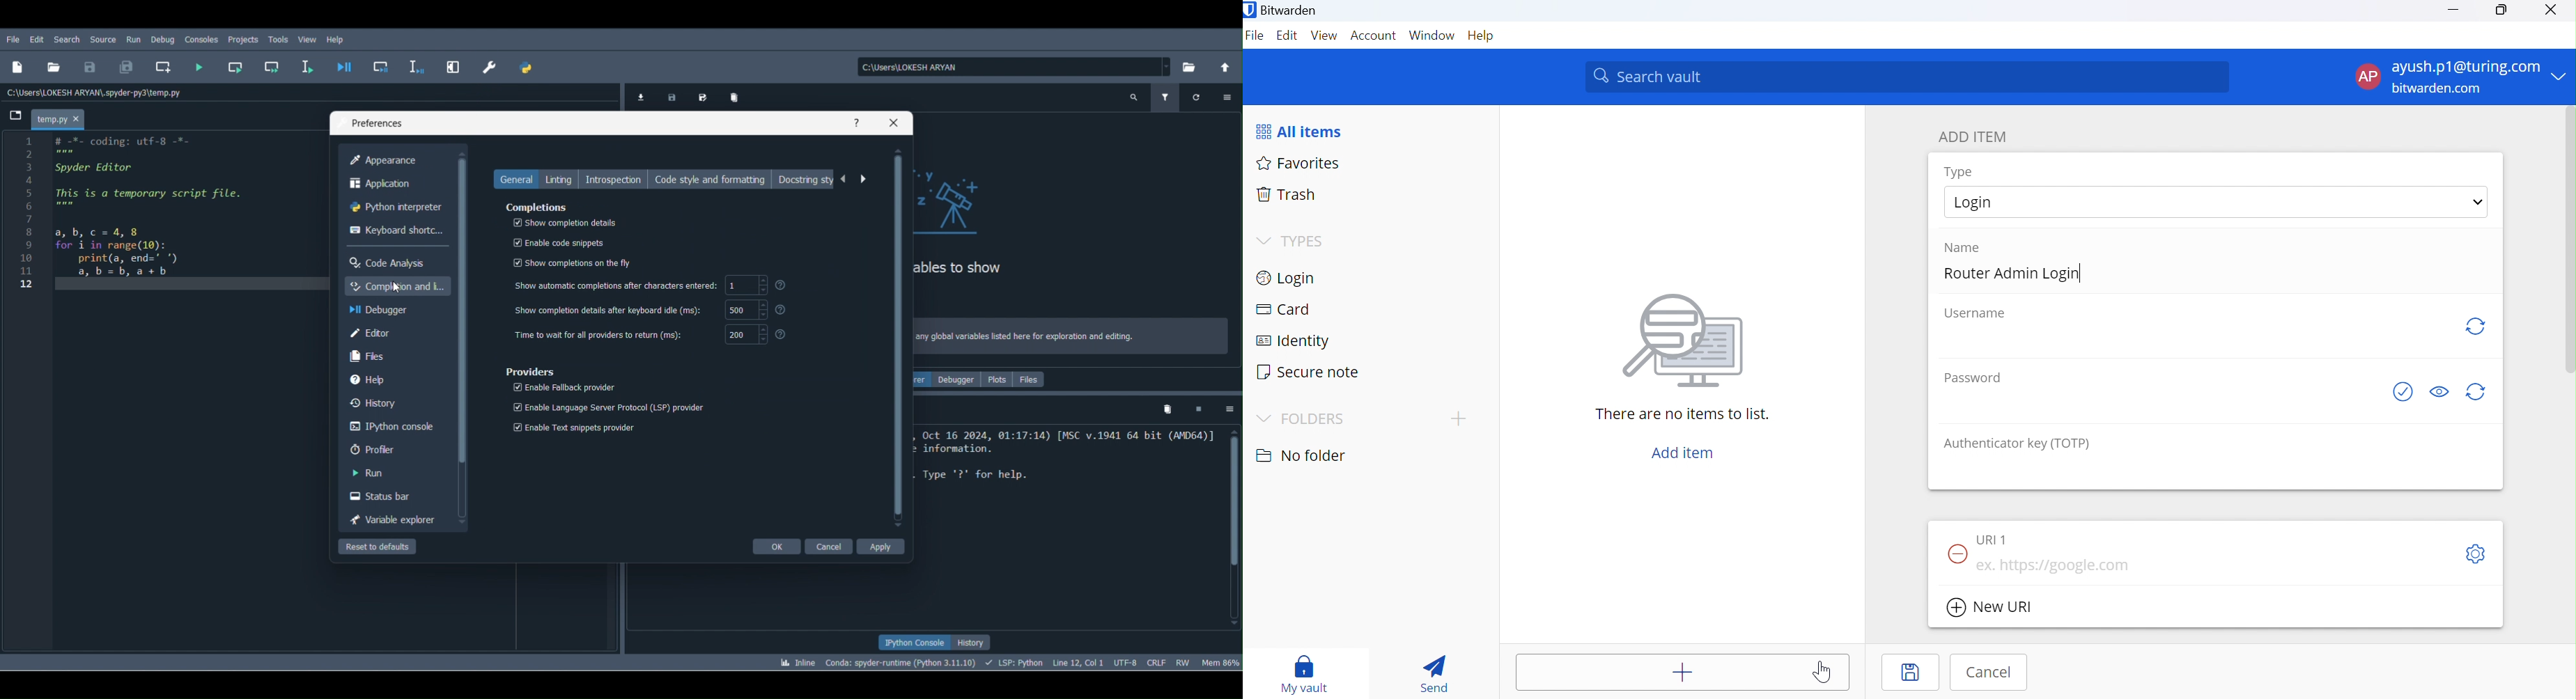 This screenshot has height=700, width=2576. What do you see at coordinates (201, 39) in the screenshot?
I see `Consoles` at bounding box center [201, 39].